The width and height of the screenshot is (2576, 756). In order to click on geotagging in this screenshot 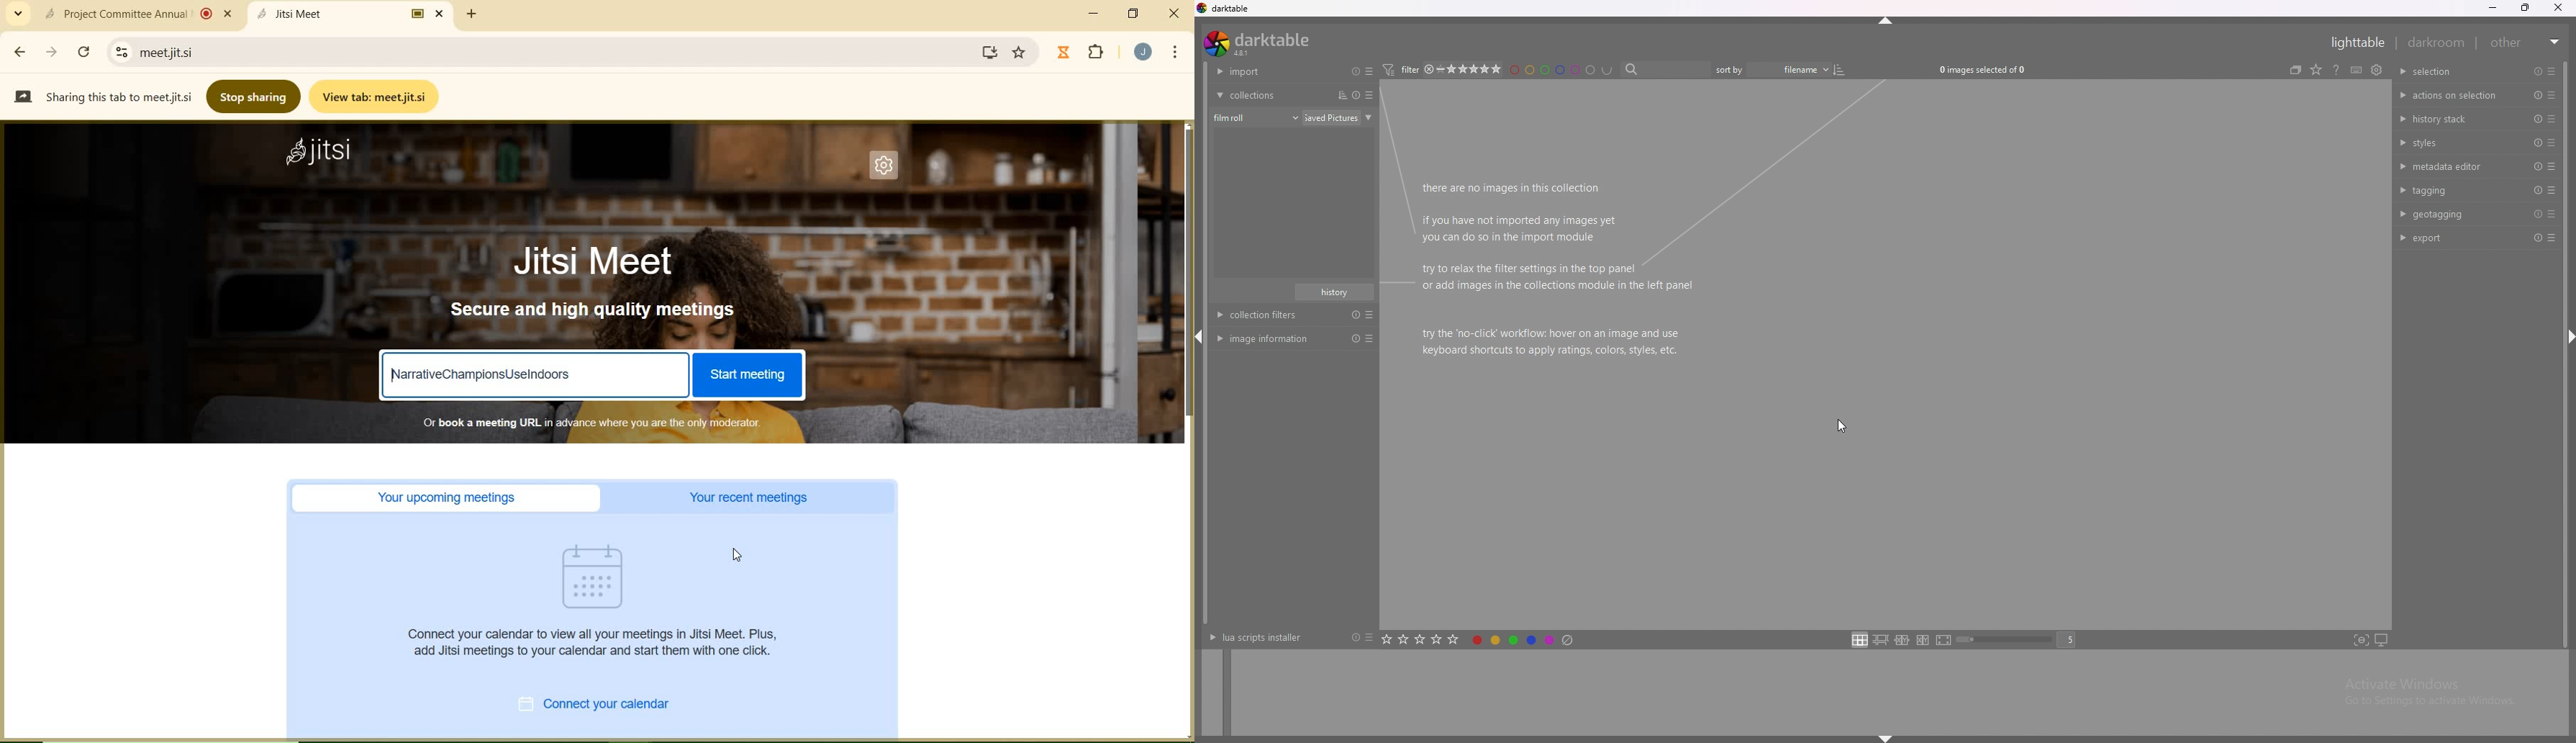, I will do `click(2452, 214)`.